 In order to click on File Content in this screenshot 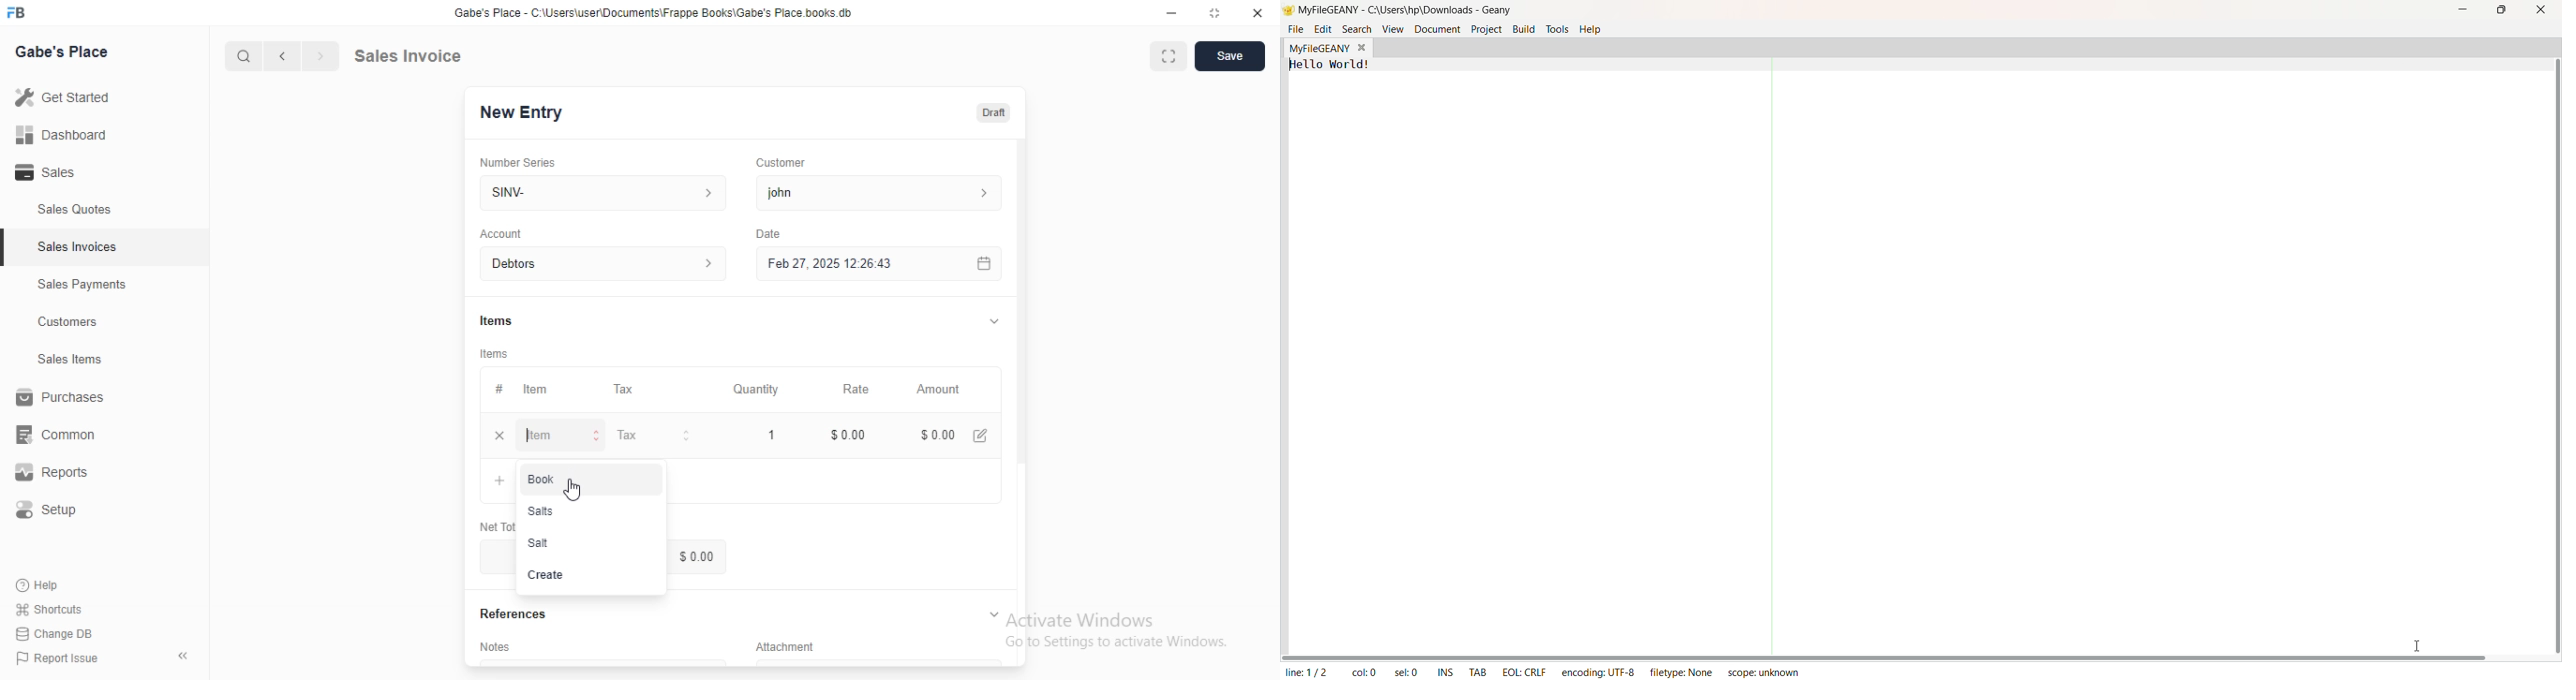, I will do `click(1335, 65)`.